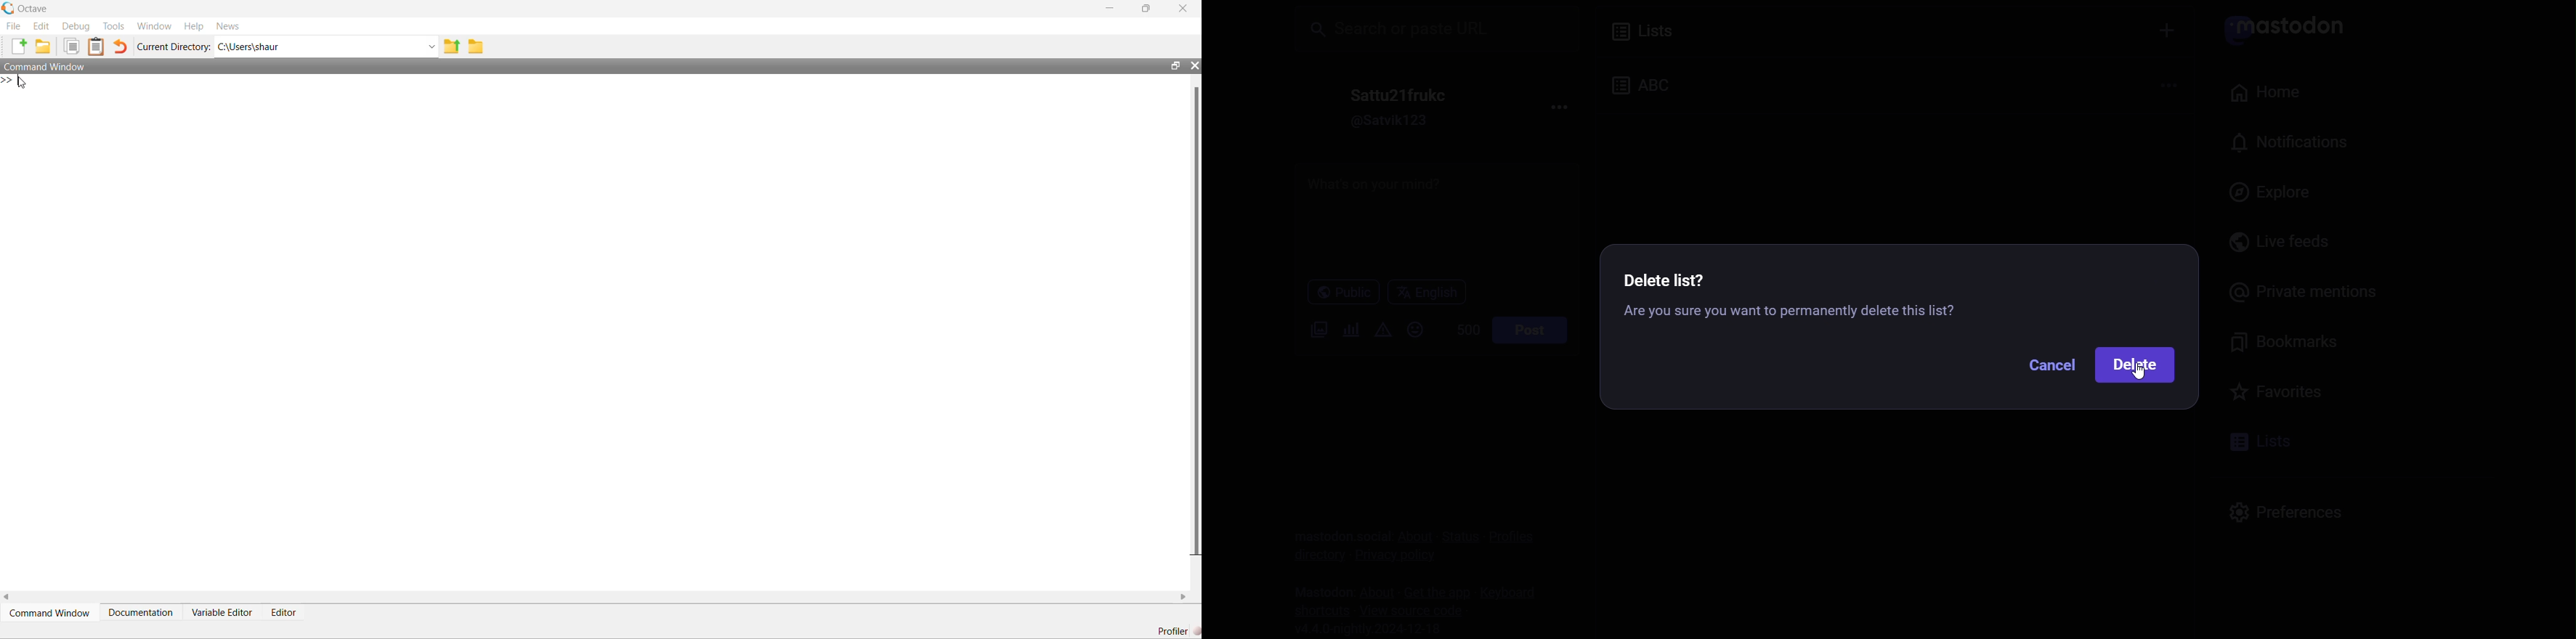 The width and height of the screenshot is (2576, 644). I want to click on Variable Editor, so click(222, 611).